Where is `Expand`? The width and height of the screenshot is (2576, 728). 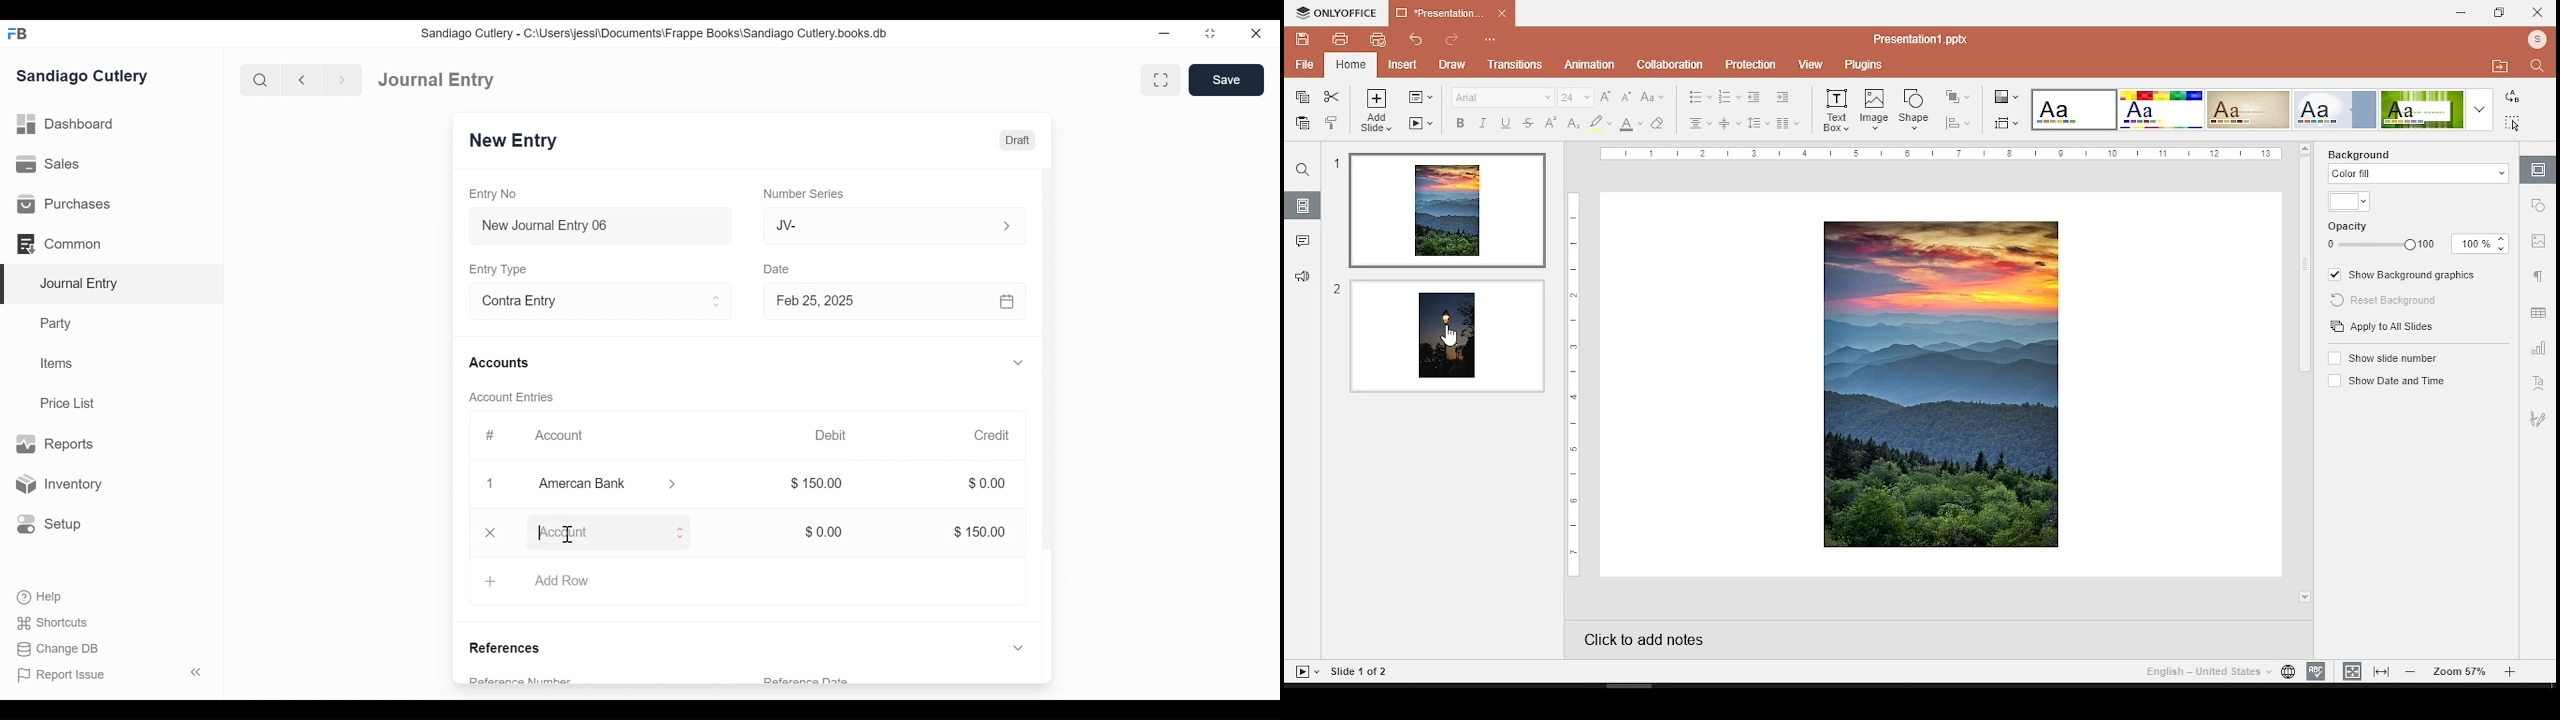 Expand is located at coordinates (1021, 363).